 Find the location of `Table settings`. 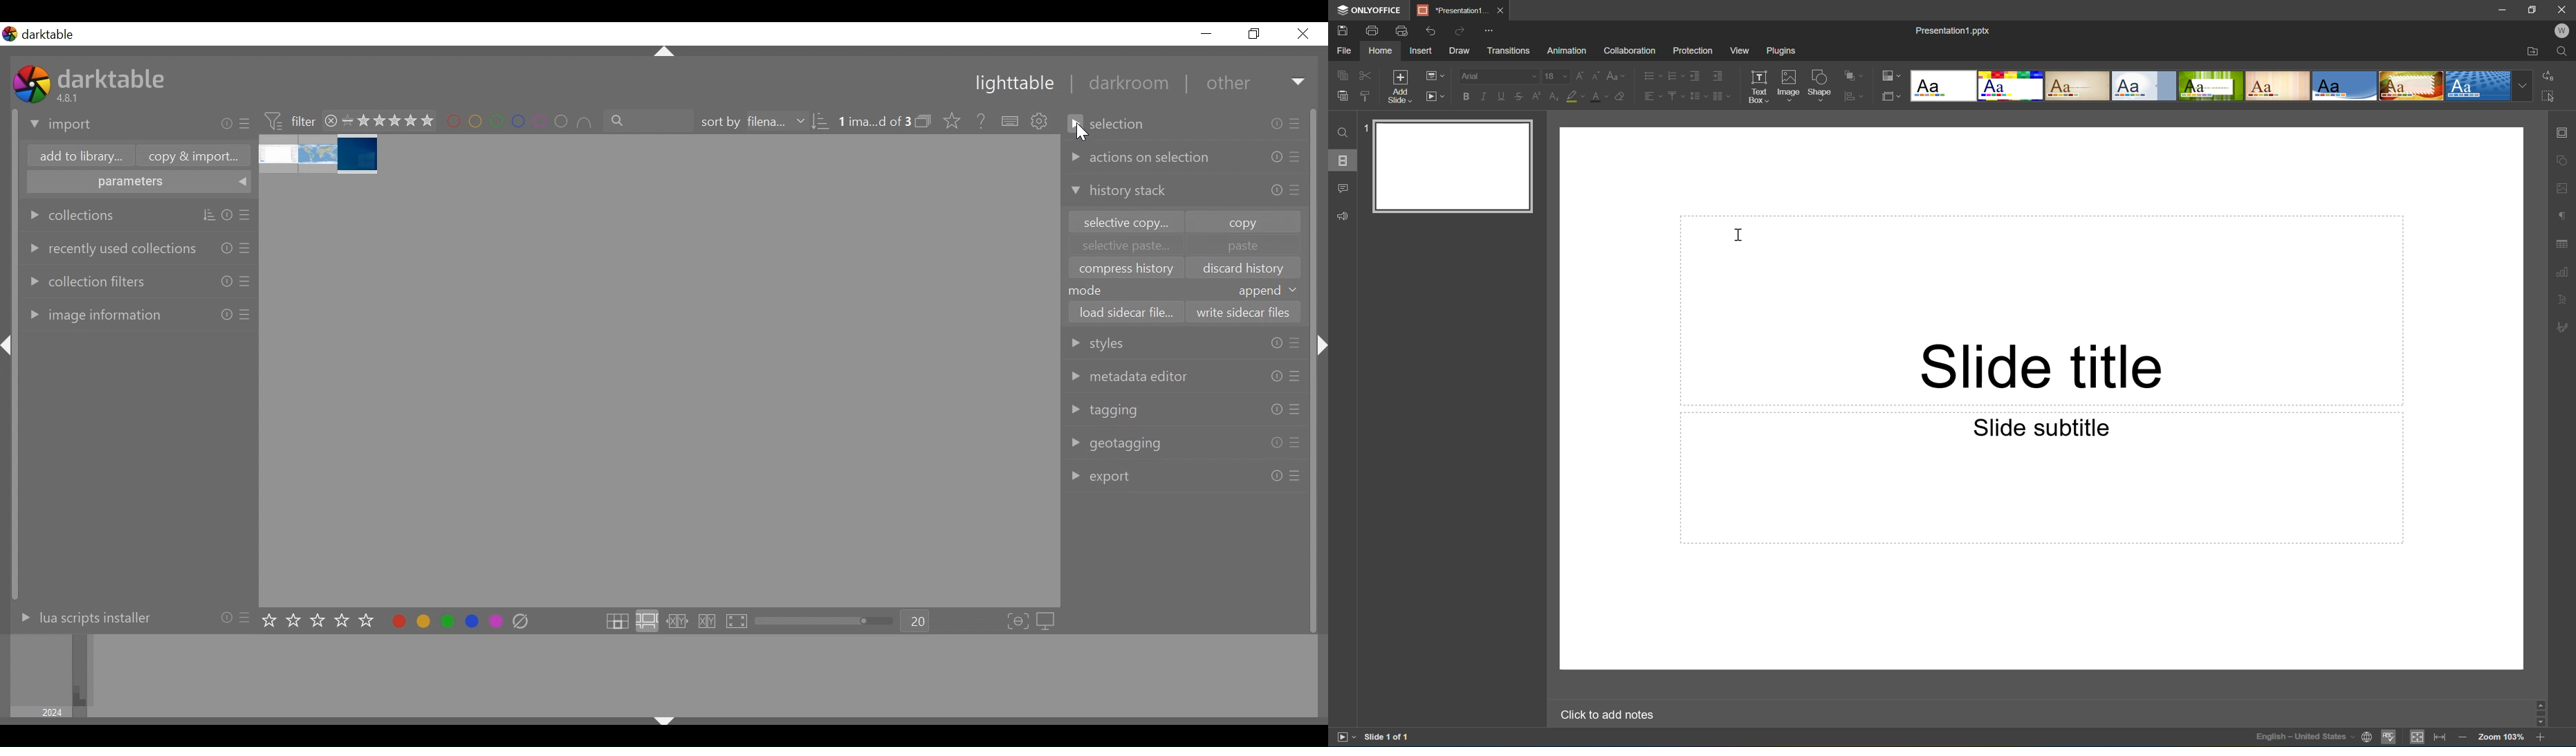

Table settings is located at coordinates (2563, 244).